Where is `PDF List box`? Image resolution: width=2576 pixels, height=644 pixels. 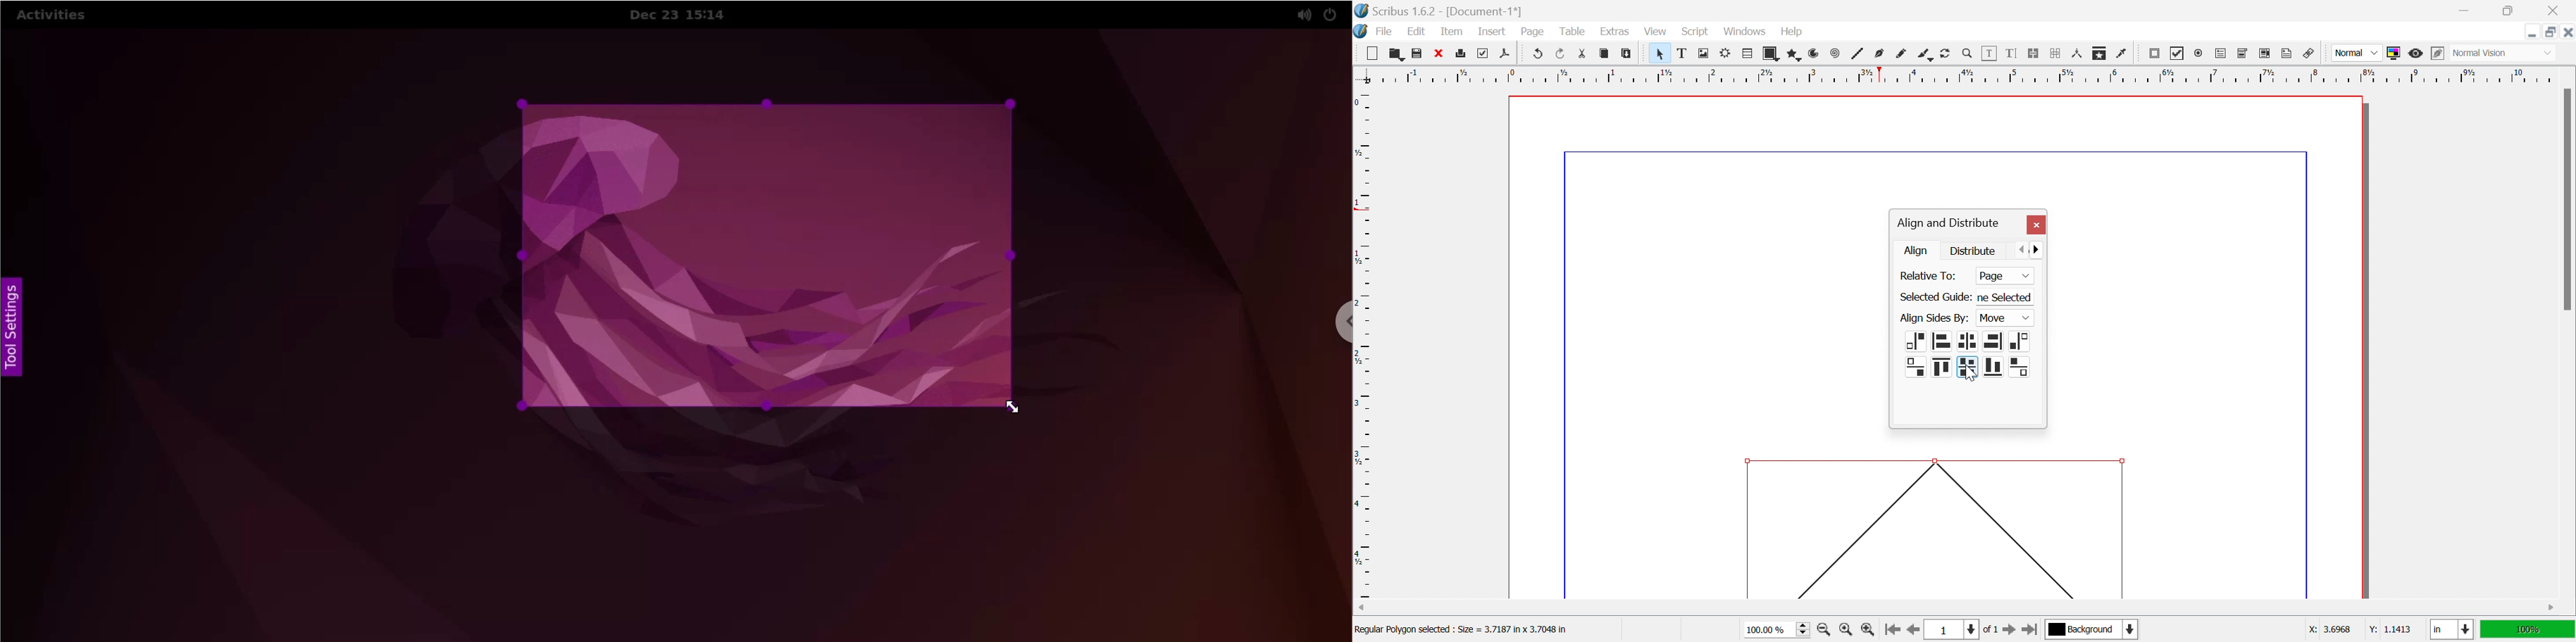 PDF List box is located at coordinates (2265, 53).